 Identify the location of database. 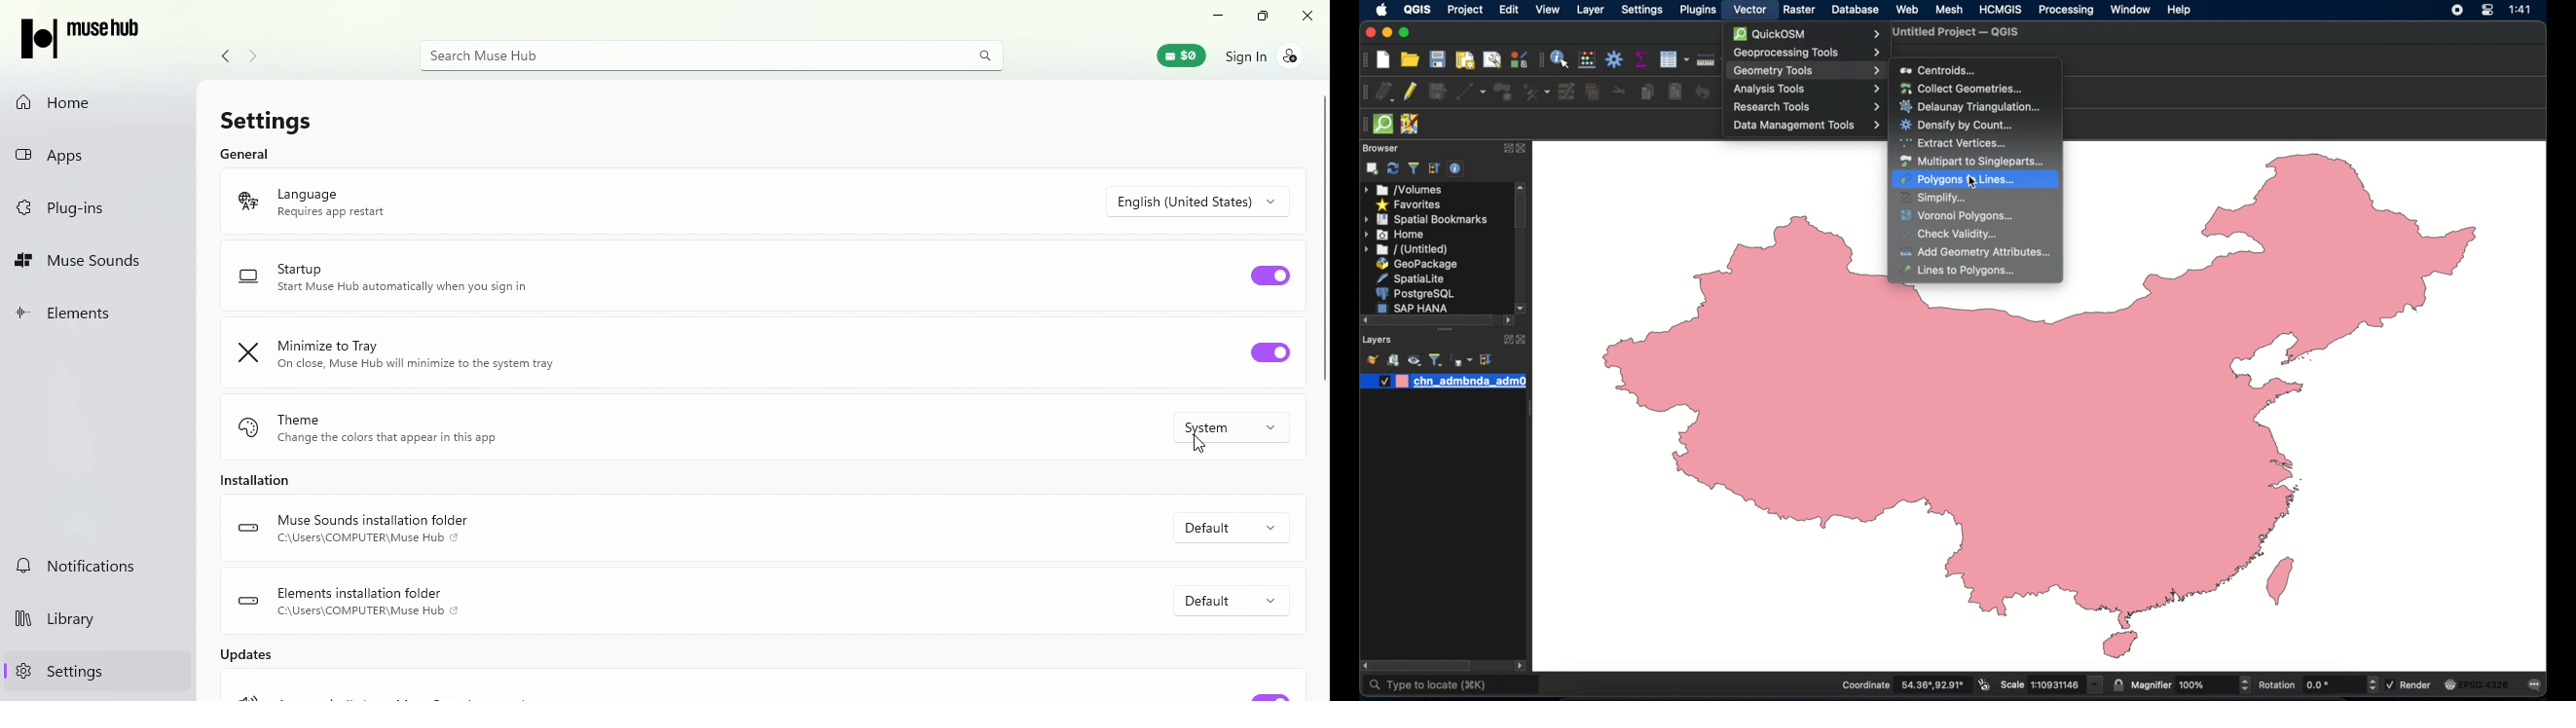
(1855, 9).